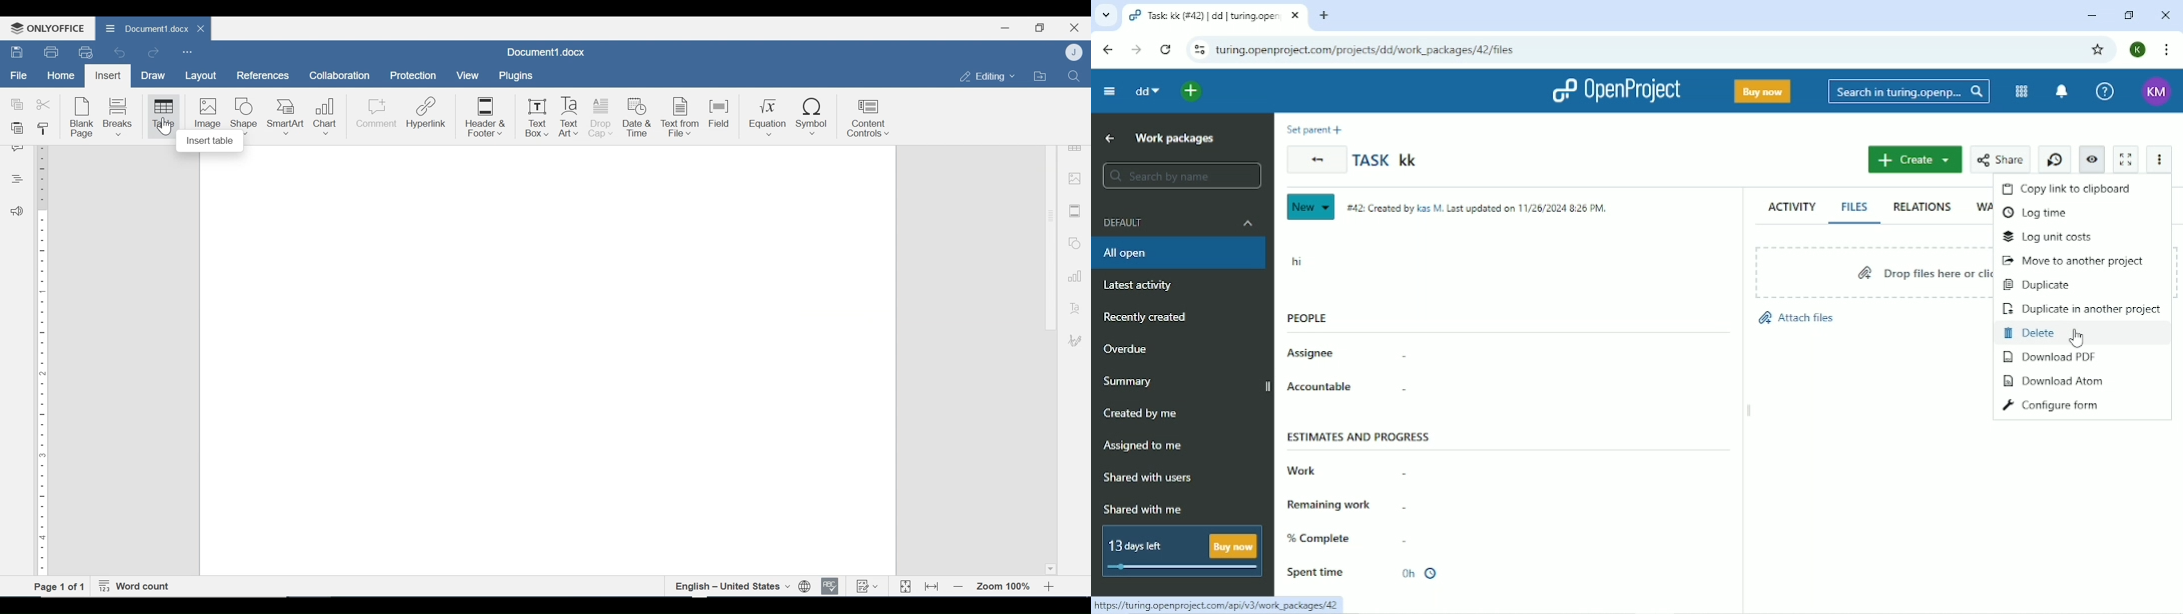  I want to click on References, so click(262, 76).